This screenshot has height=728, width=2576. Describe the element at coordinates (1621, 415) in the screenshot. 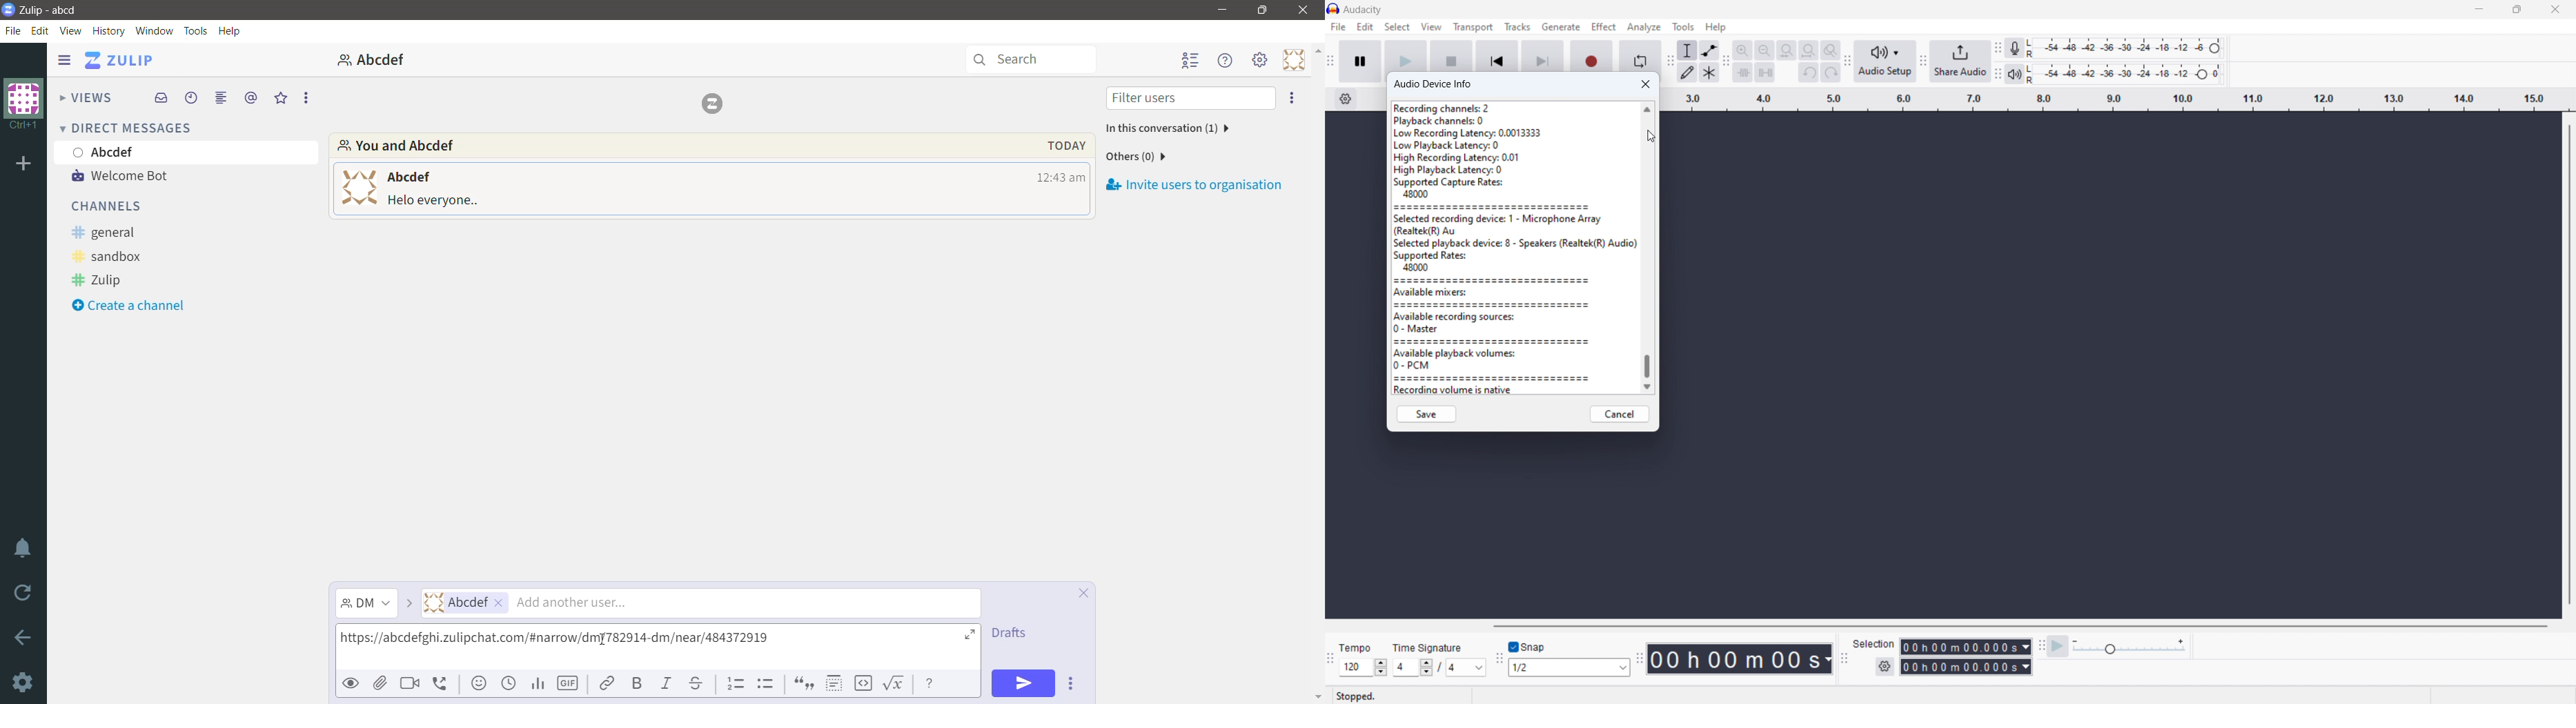

I see `cancel` at that location.